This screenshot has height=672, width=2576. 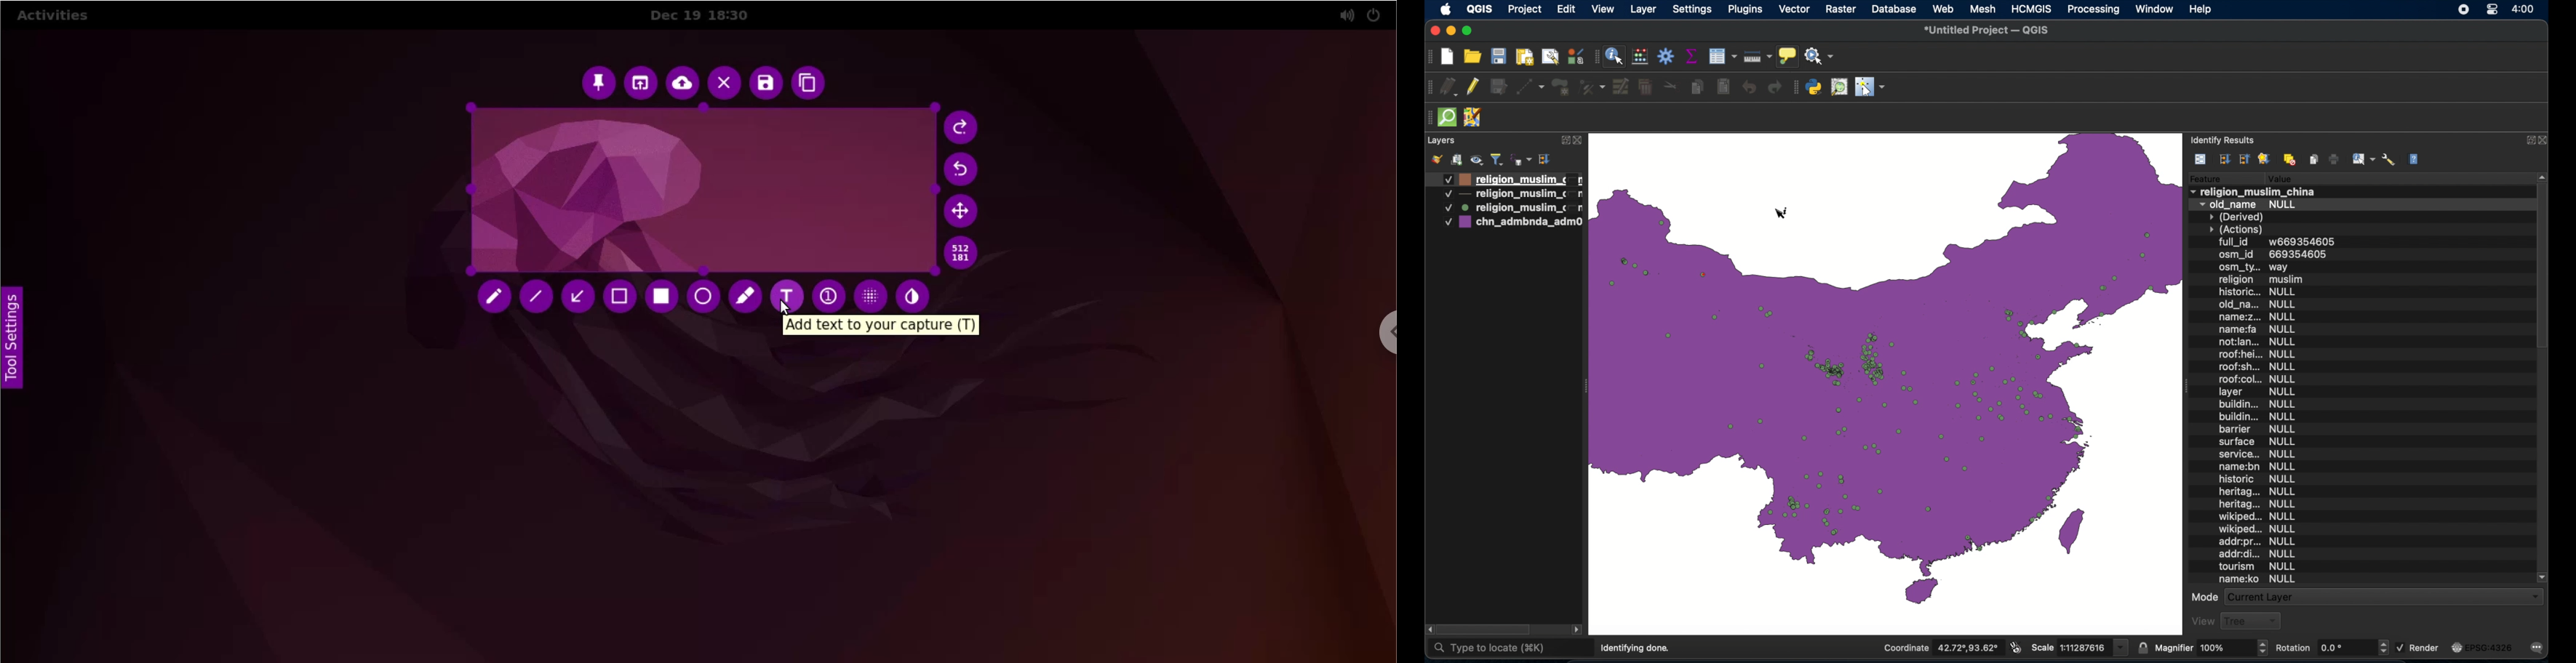 What do you see at coordinates (2524, 10) in the screenshot?
I see `time` at bounding box center [2524, 10].